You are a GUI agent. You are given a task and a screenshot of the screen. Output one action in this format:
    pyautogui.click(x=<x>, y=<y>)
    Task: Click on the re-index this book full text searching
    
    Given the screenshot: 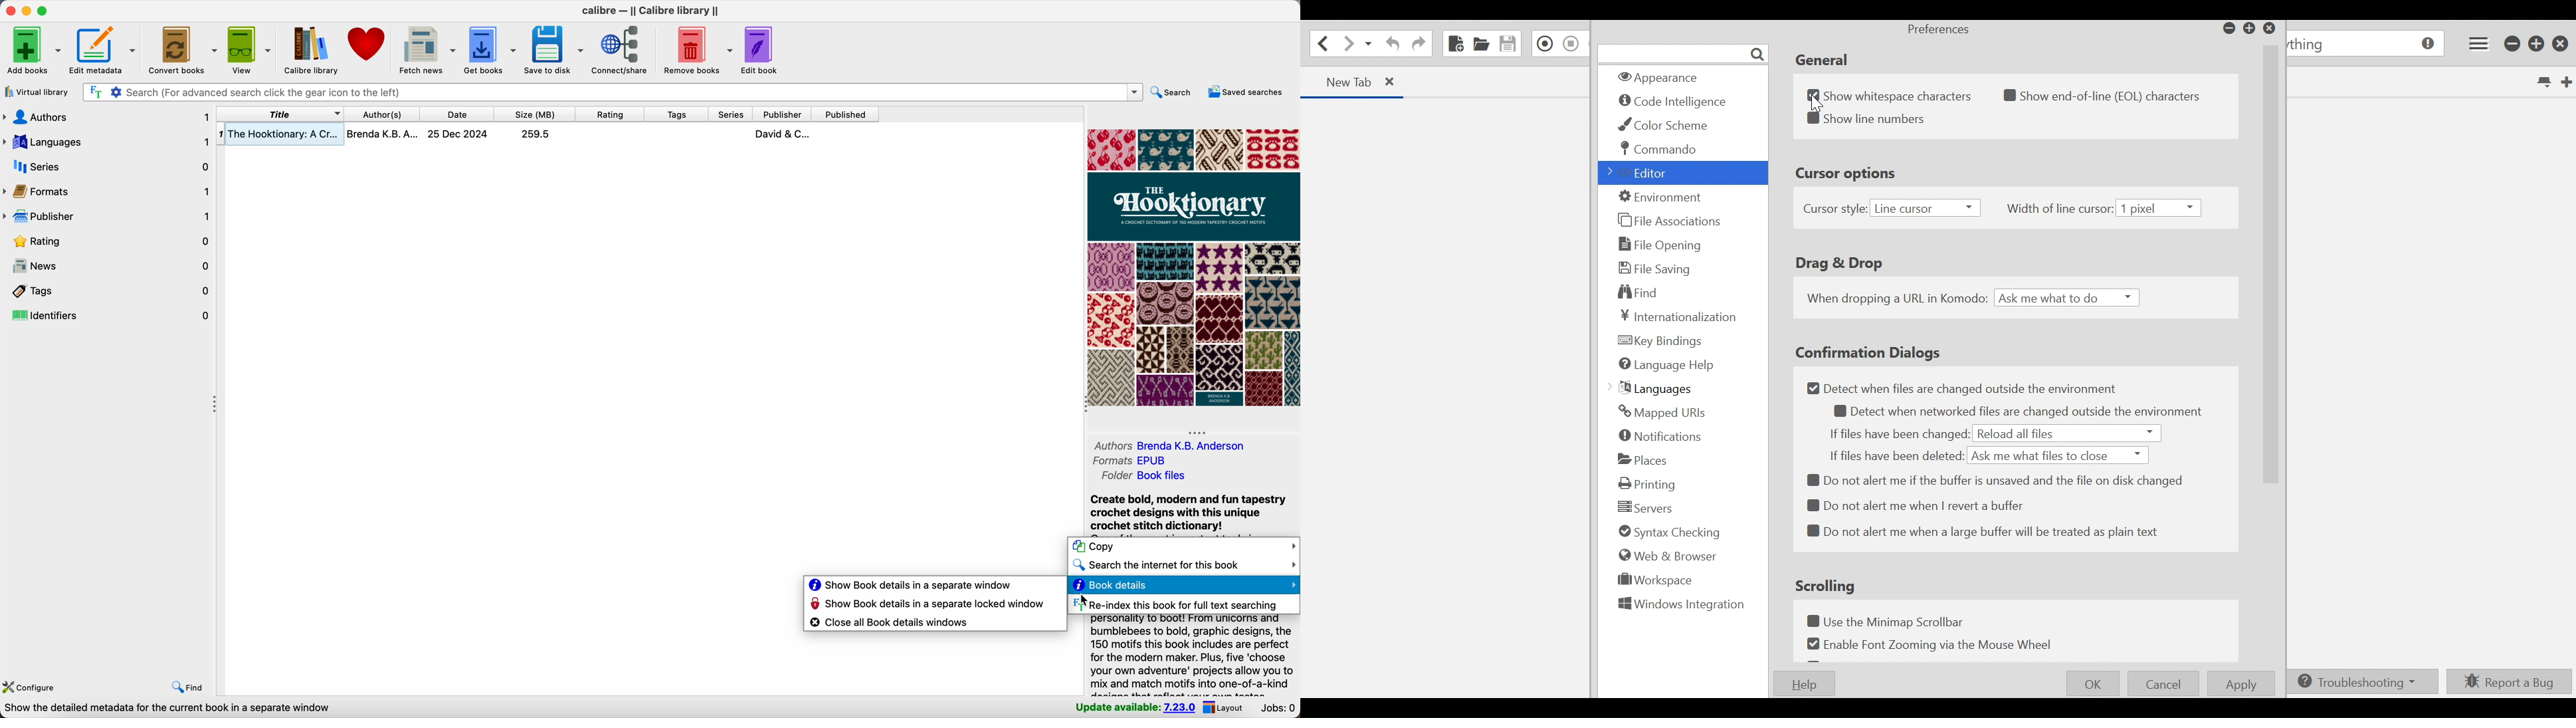 What is the action you would take?
    pyautogui.click(x=1174, y=604)
    